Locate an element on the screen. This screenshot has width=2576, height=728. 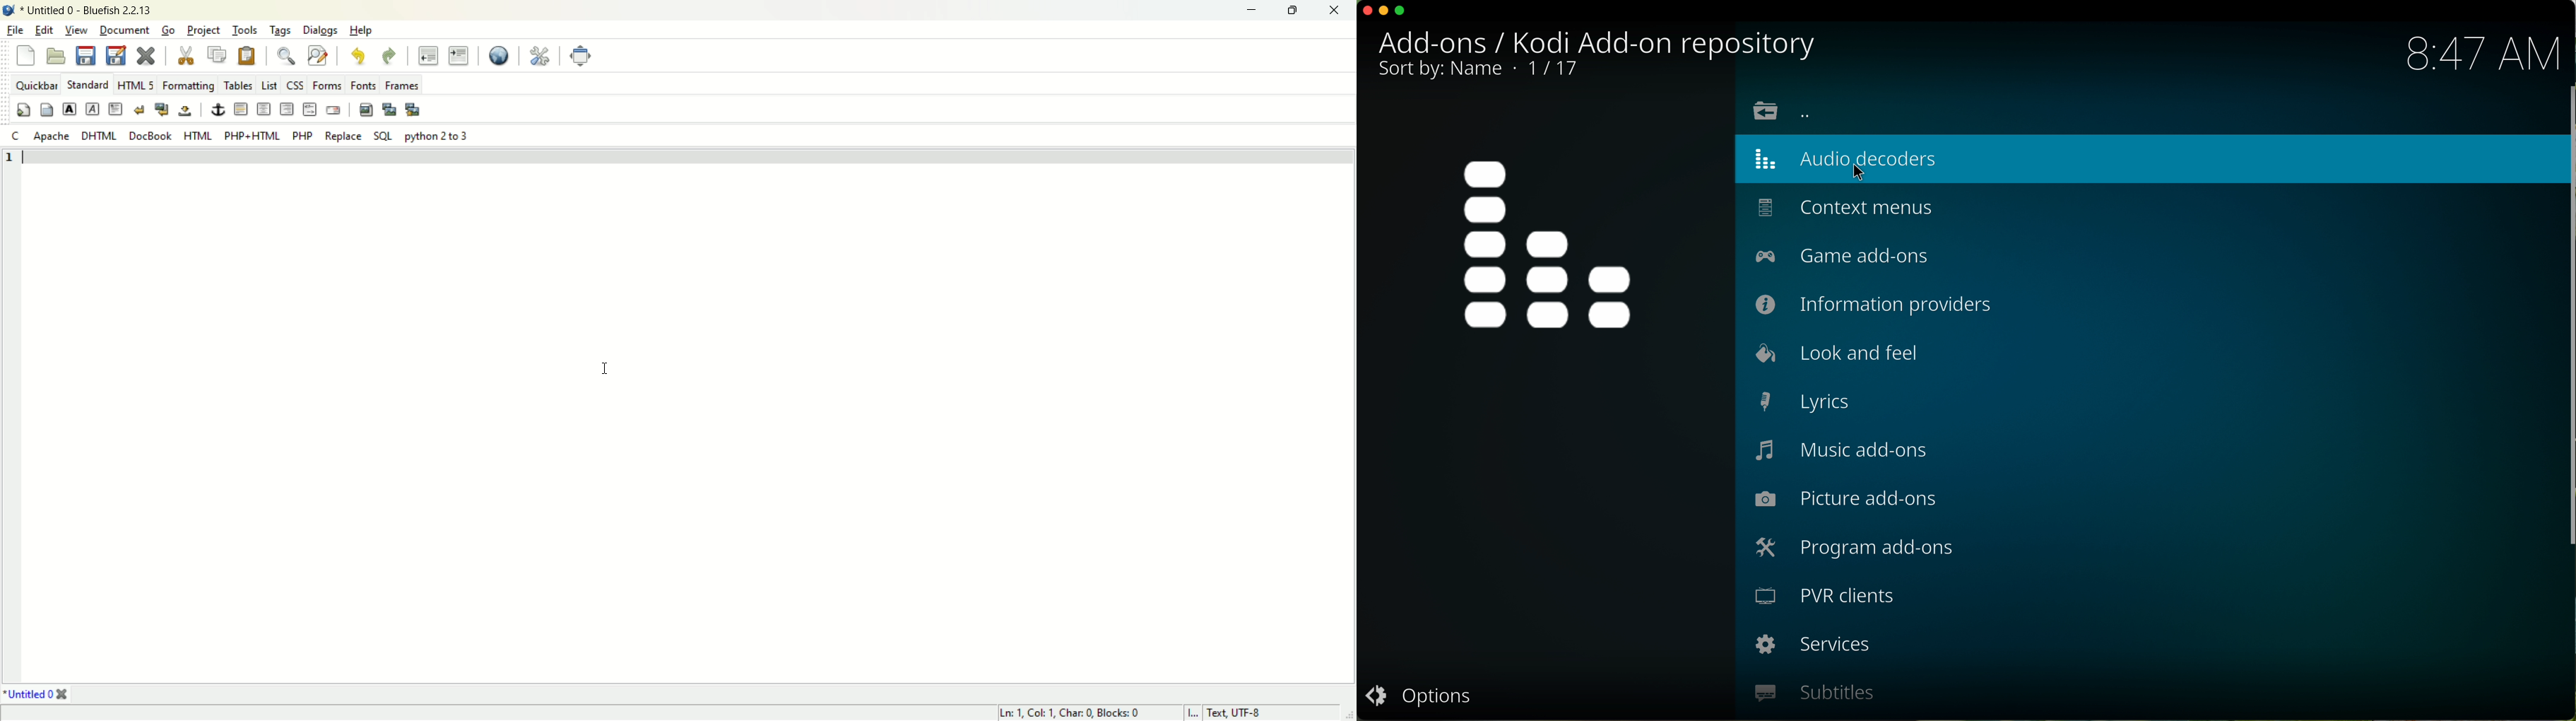
edit is located at coordinates (44, 30).